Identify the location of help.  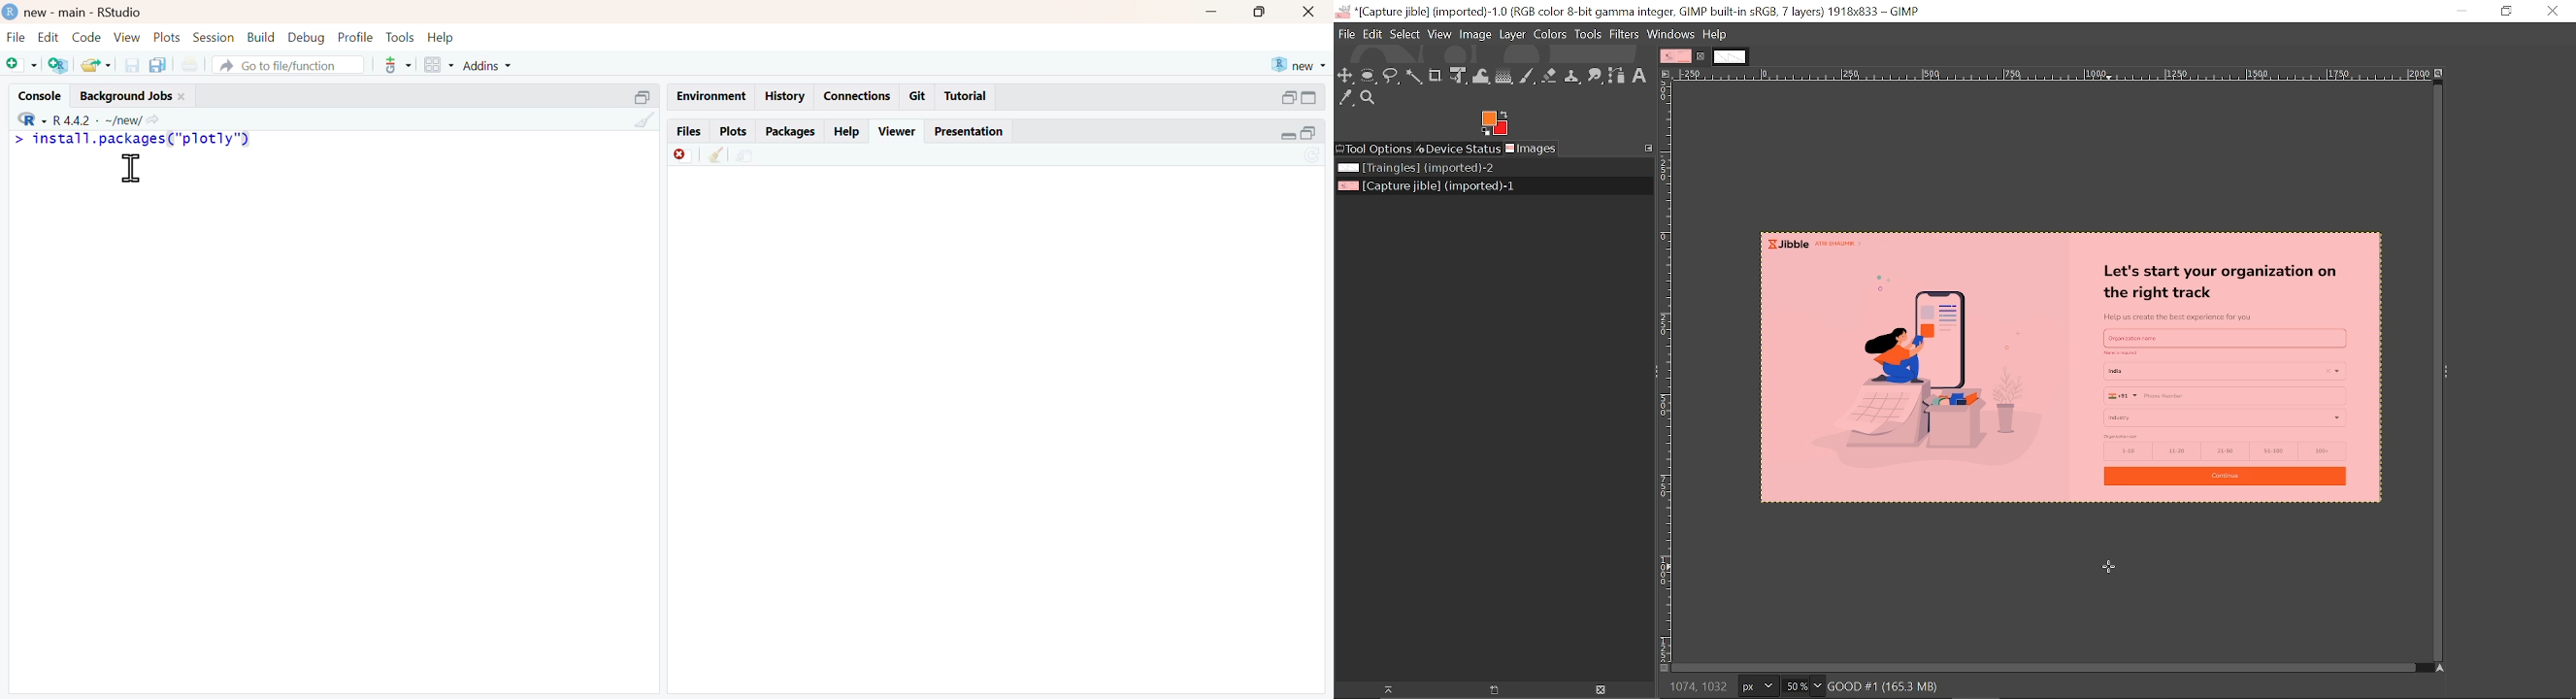
(847, 129).